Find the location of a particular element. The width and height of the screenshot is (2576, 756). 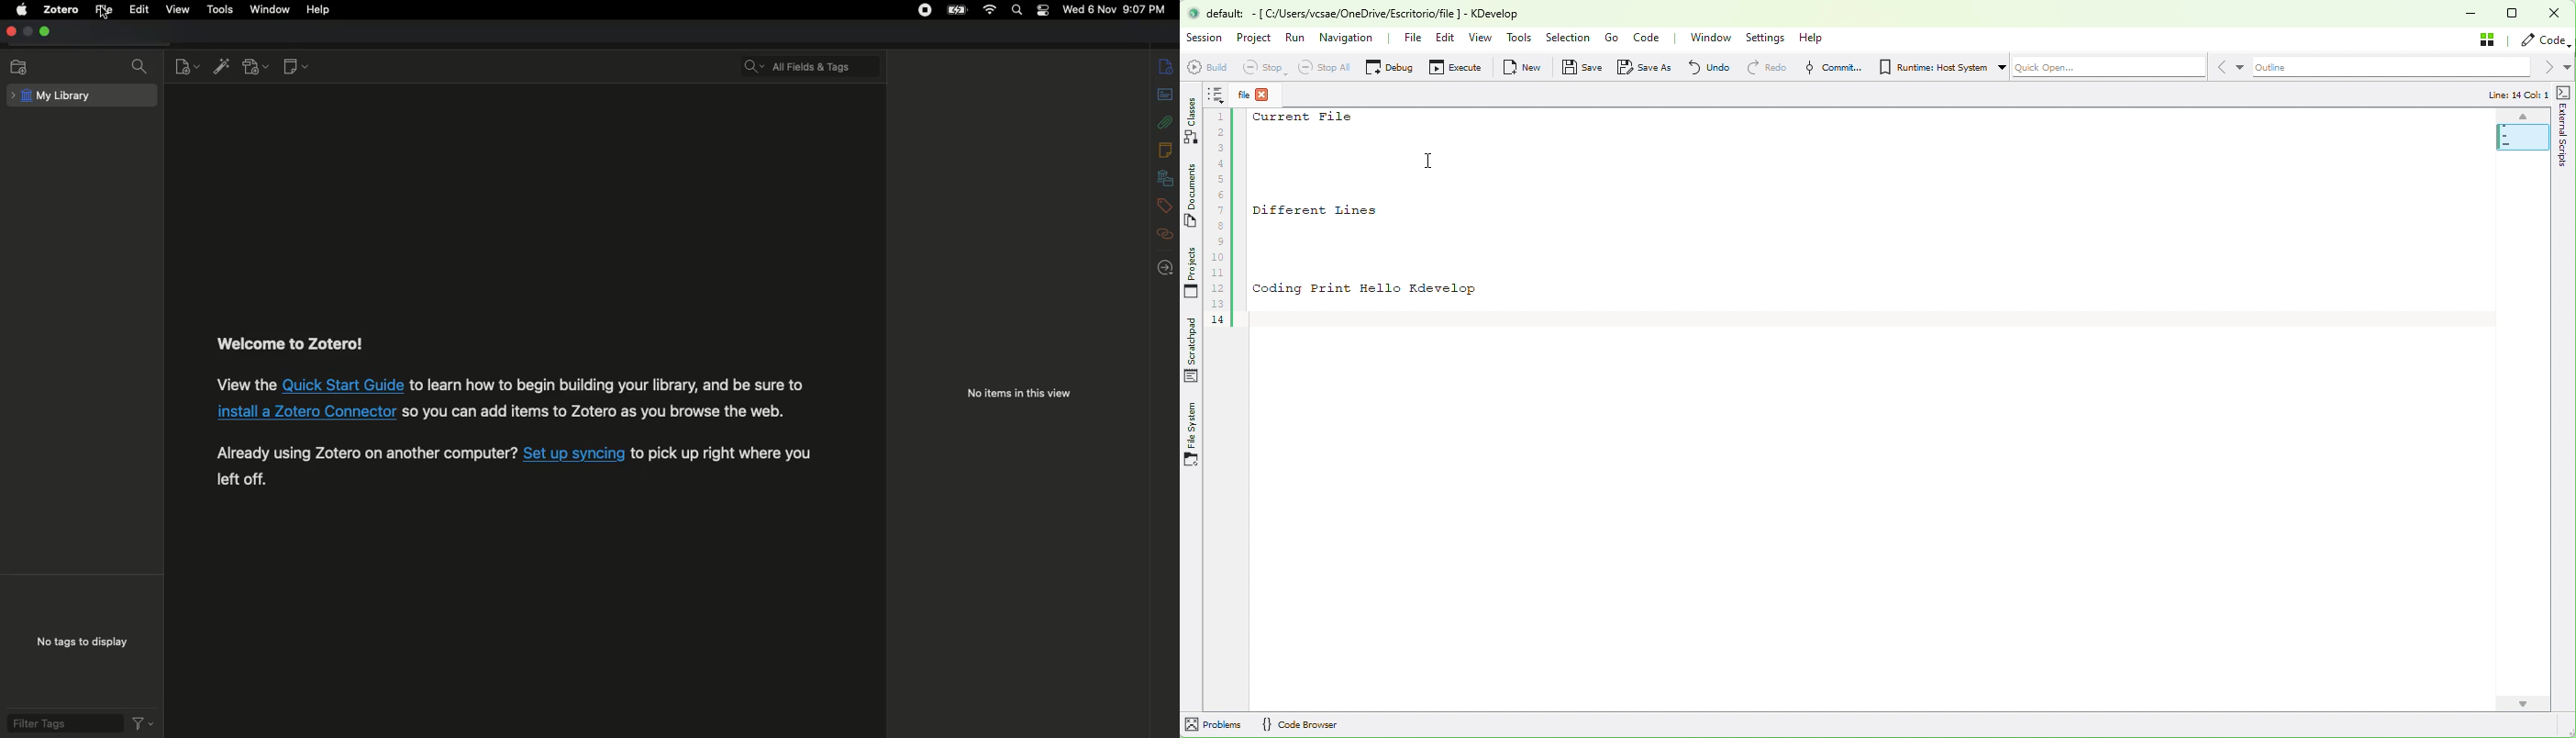

View the is located at coordinates (245, 384).